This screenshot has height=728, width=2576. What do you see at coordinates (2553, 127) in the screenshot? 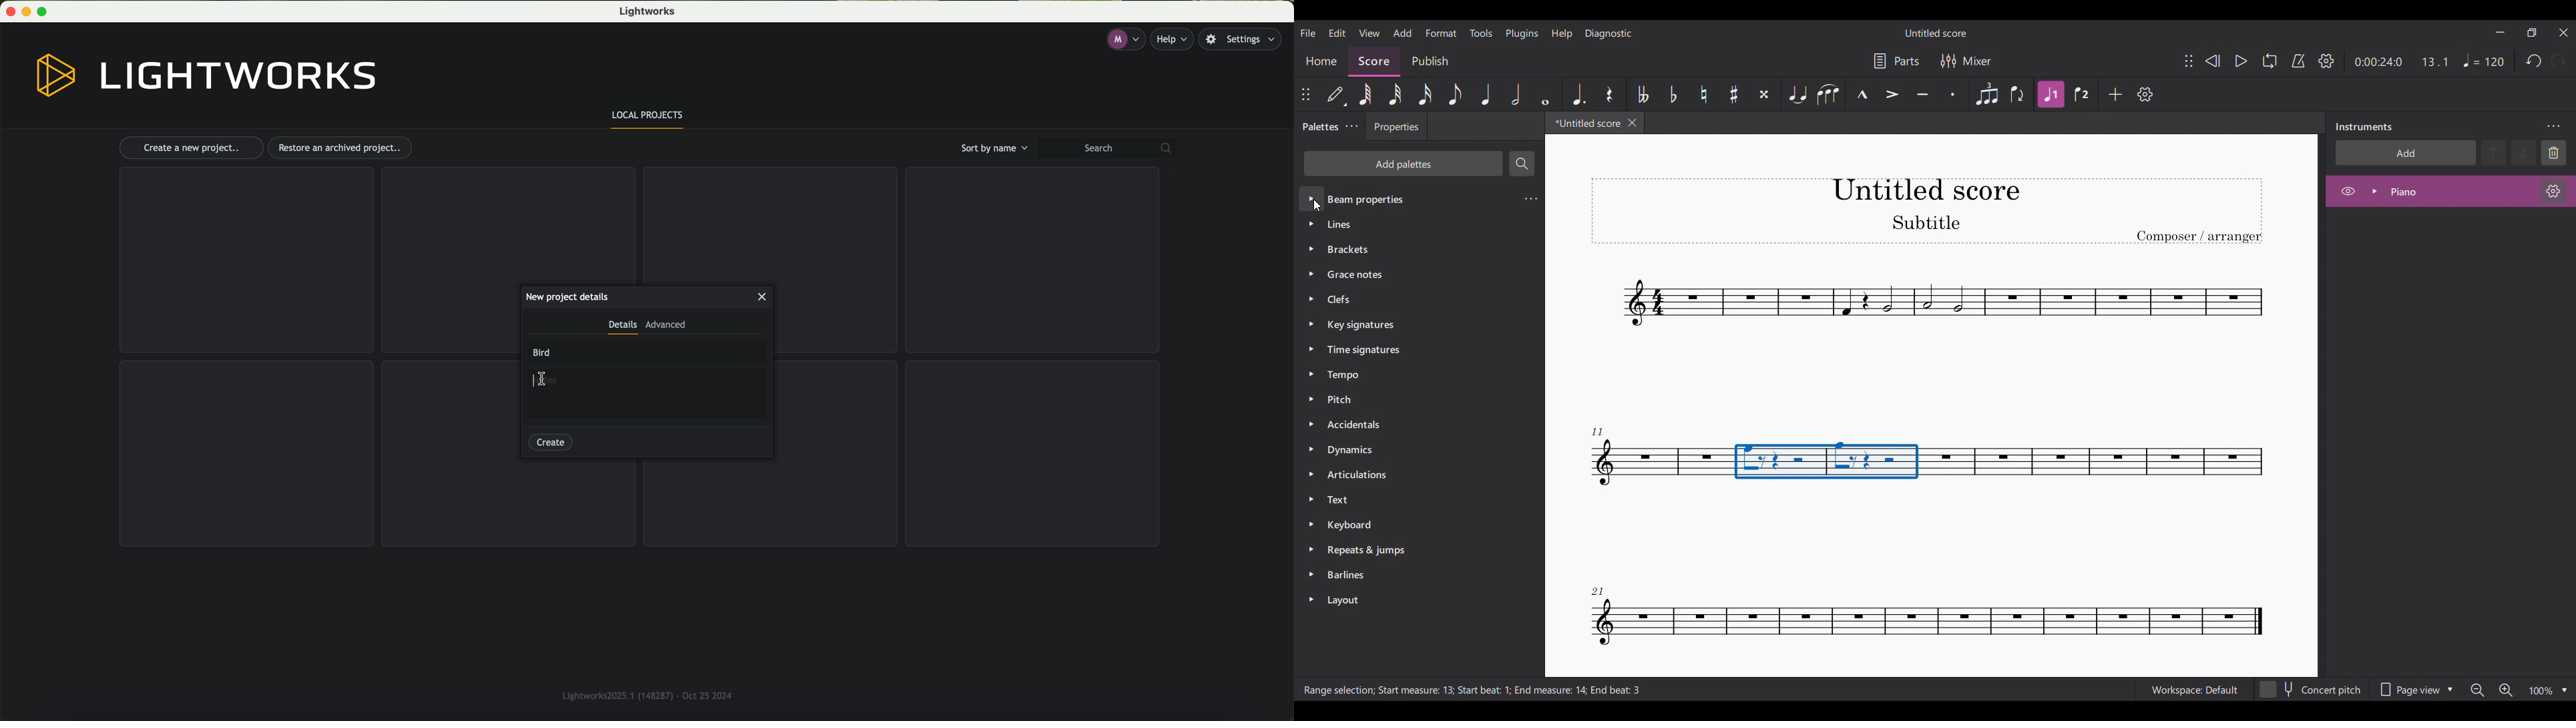
I see `Panel settings` at bounding box center [2553, 127].